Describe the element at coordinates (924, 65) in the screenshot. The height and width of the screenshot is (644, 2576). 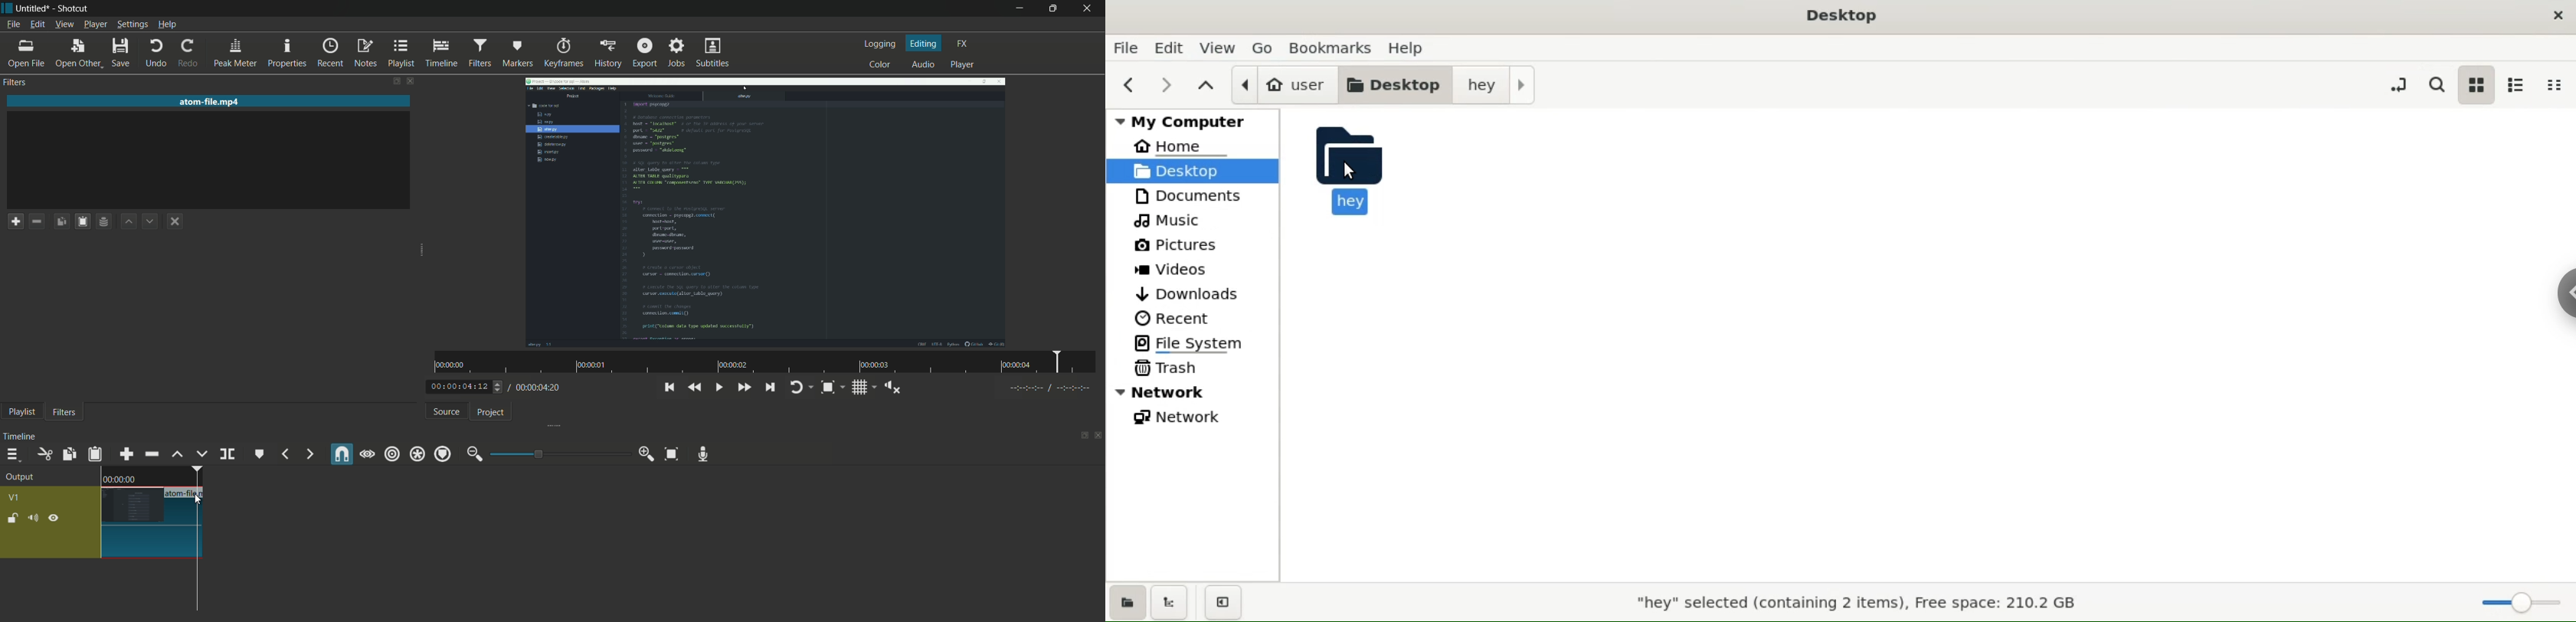
I see `audio` at that location.